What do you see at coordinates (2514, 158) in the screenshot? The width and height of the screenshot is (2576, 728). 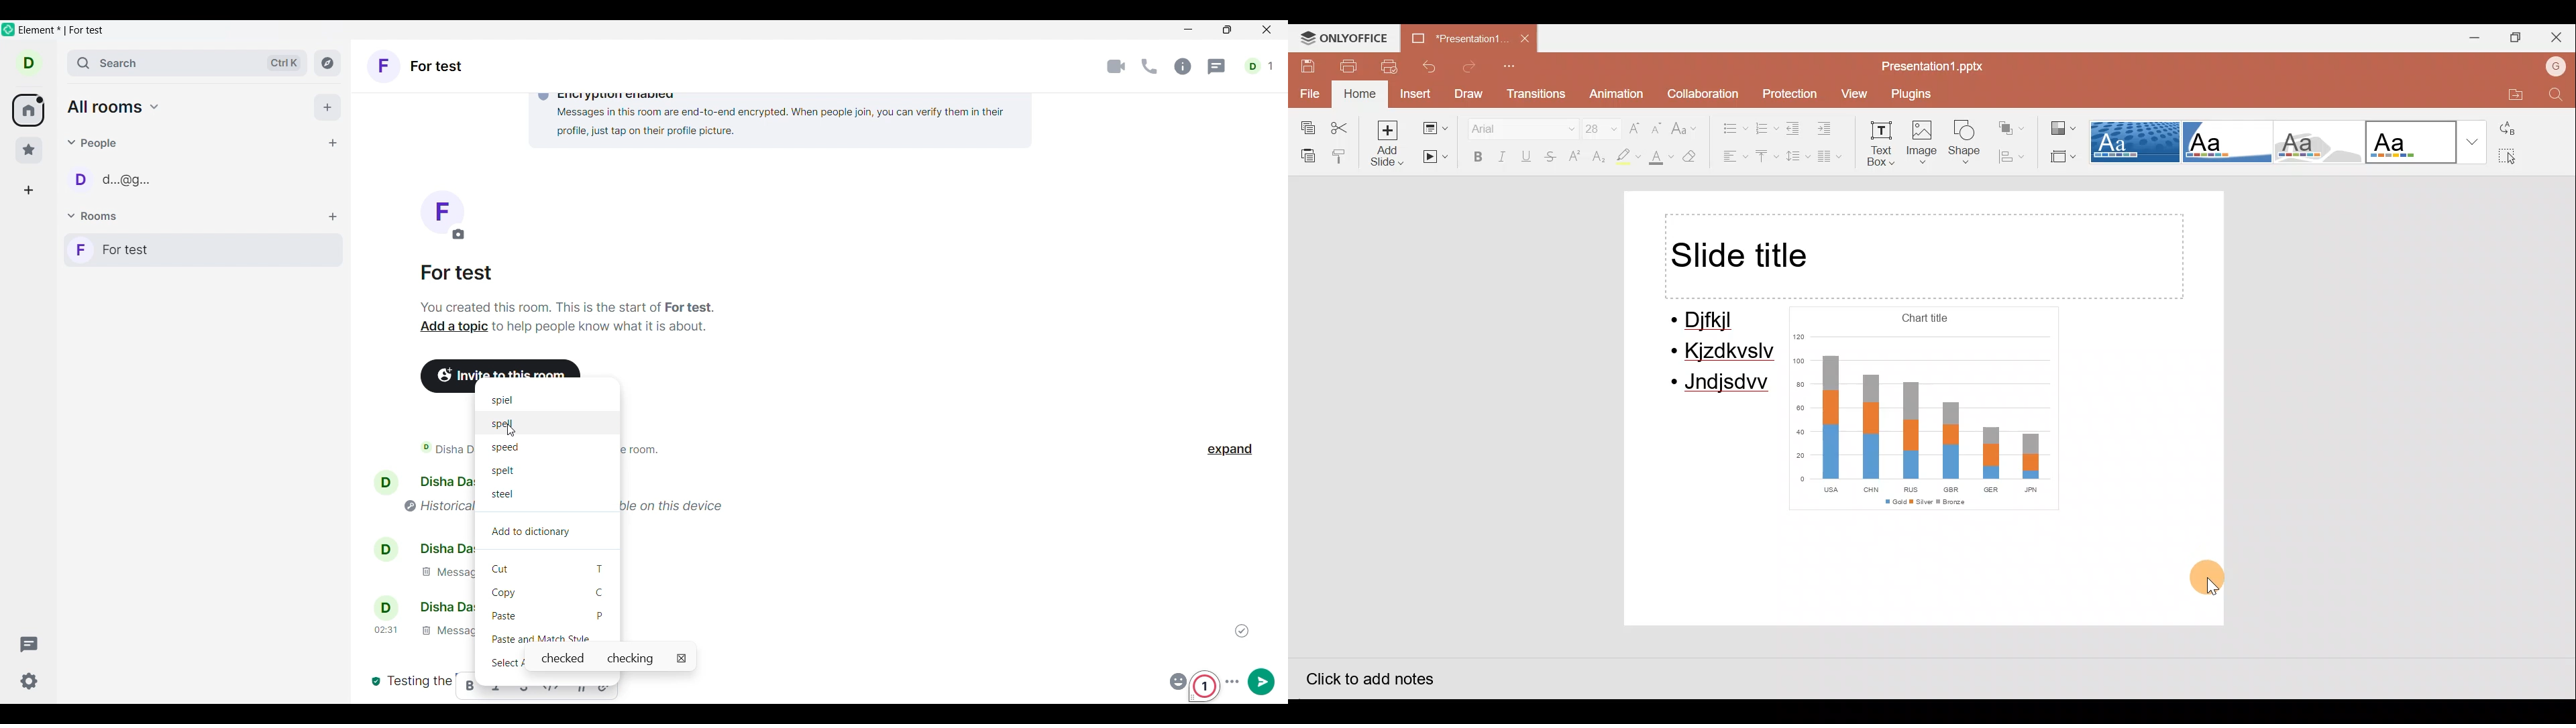 I see `Select all` at bounding box center [2514, 158].